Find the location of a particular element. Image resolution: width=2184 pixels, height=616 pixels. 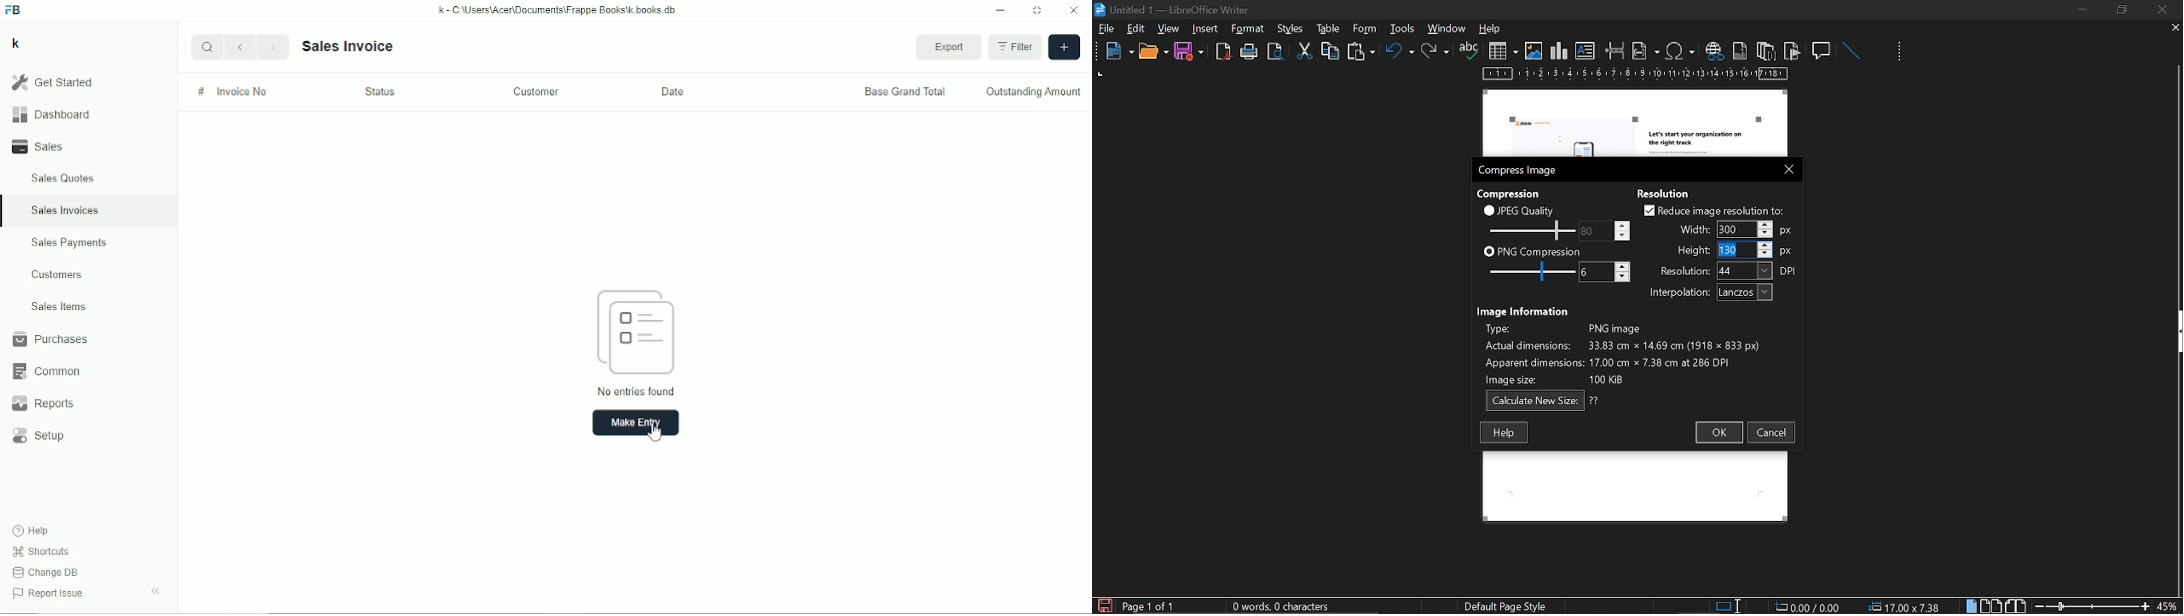

Customers is located at coordinates (58, 274).